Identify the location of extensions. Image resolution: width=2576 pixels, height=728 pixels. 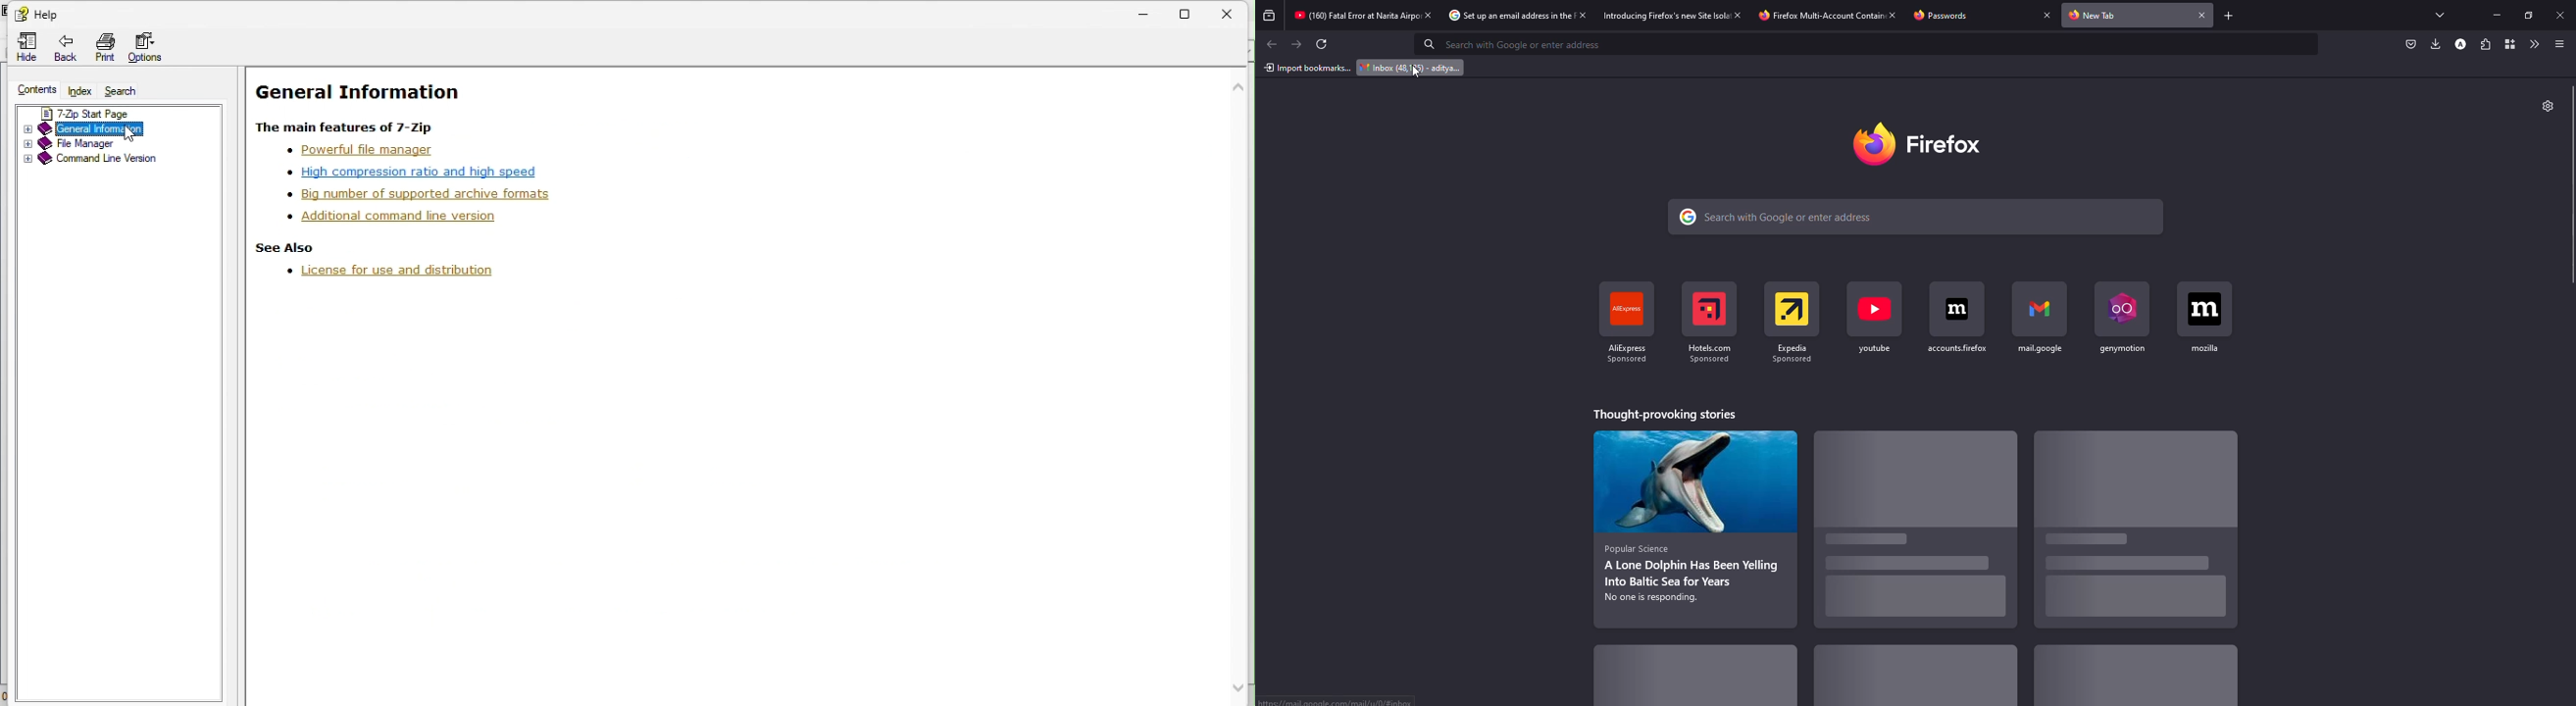
(2483, 44).